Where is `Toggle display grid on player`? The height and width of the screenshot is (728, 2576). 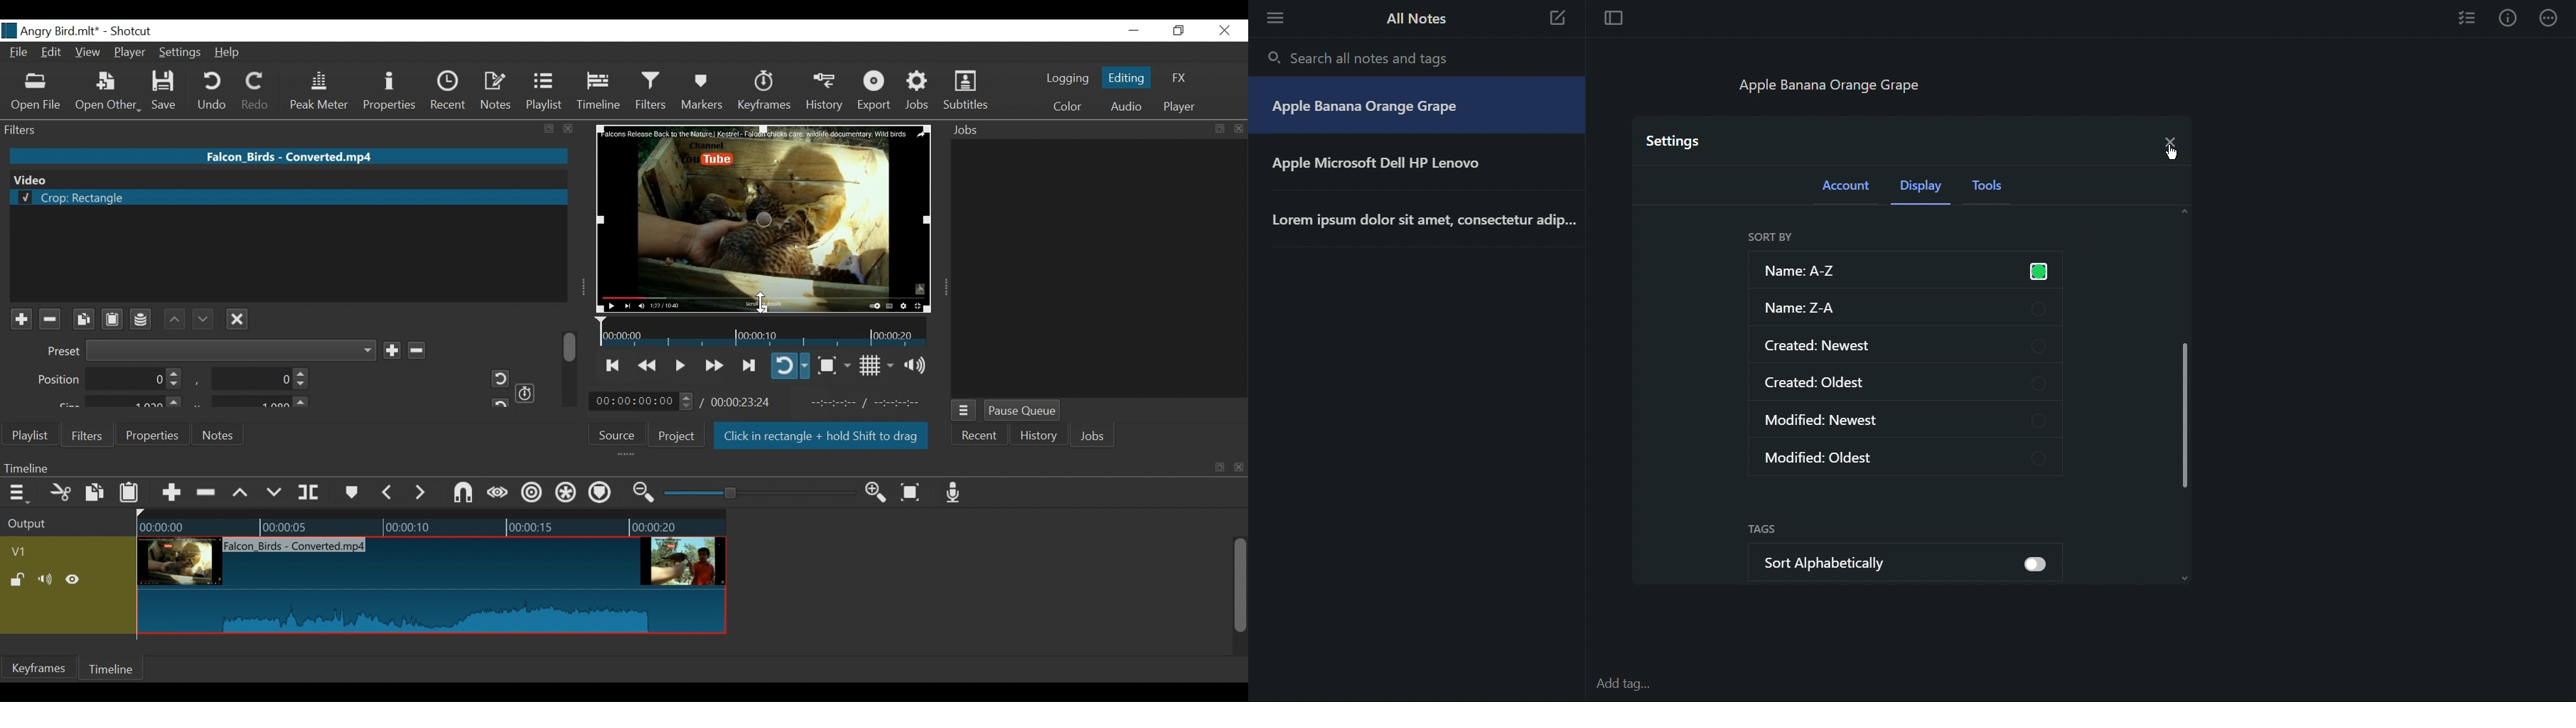
Toggle display grid on player is located at coordinates (879, 365).